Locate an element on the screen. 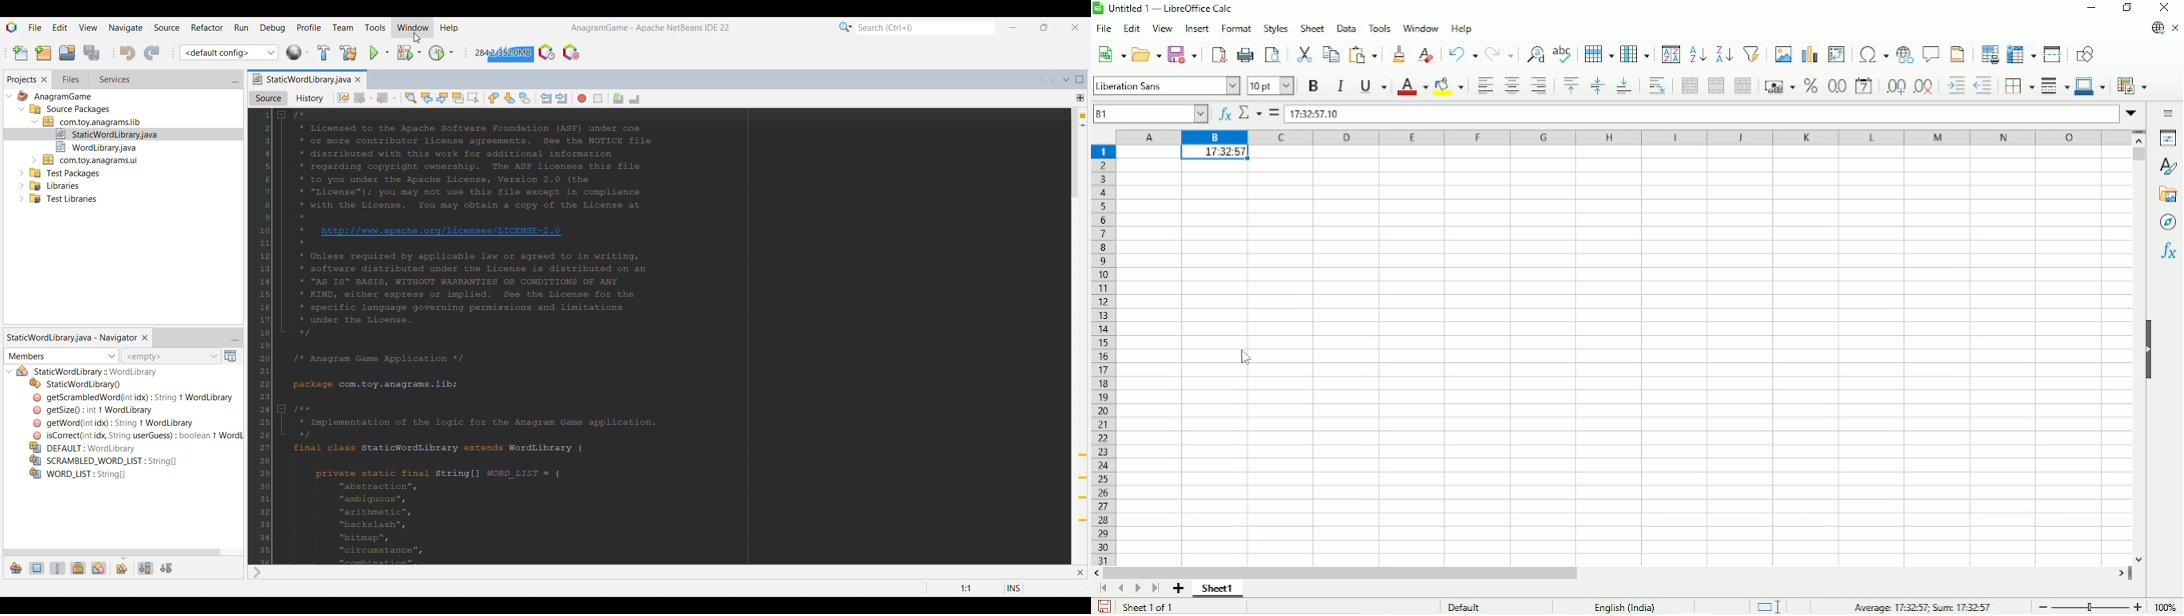 The width and height of the screenshot is (2184, 616). Align right is located at coordinates (1540, 87).